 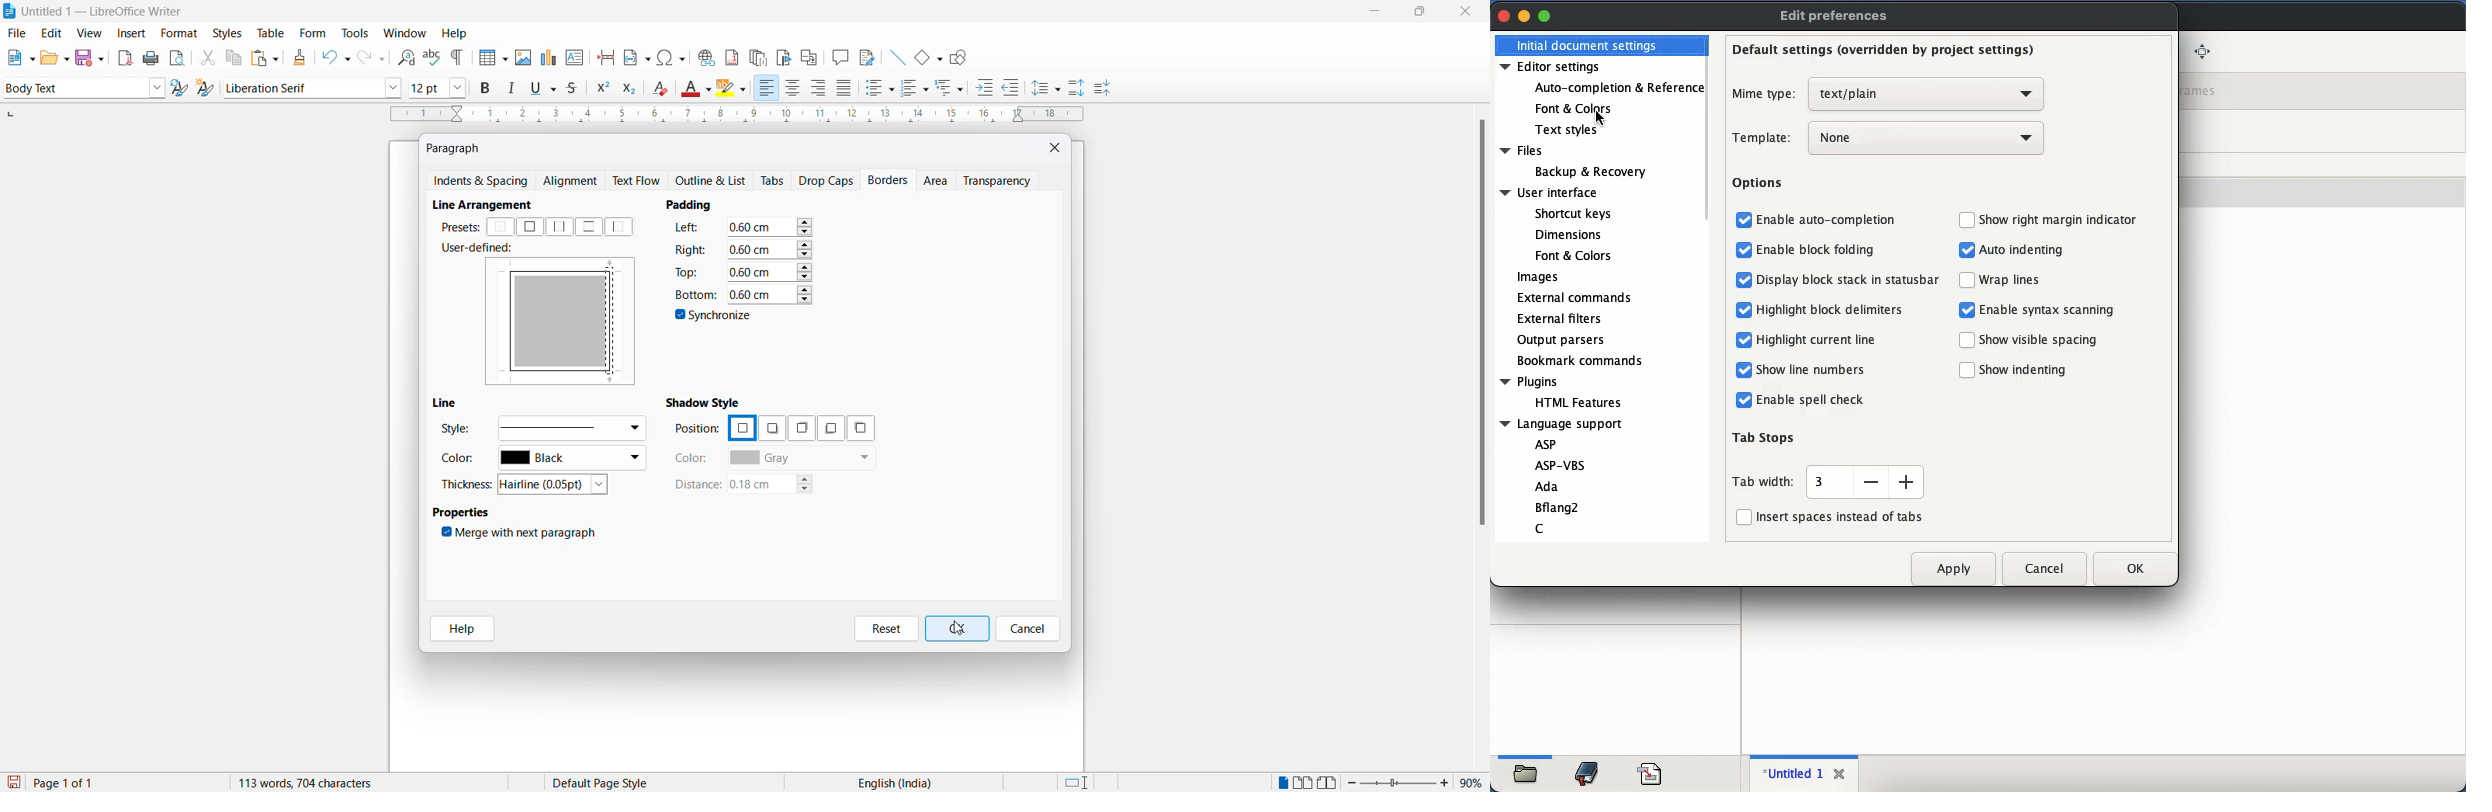 What do you see at coordinates (1588, 45) in the screenshot?
I see `initial document settings` at bounding box center [1588, 45].